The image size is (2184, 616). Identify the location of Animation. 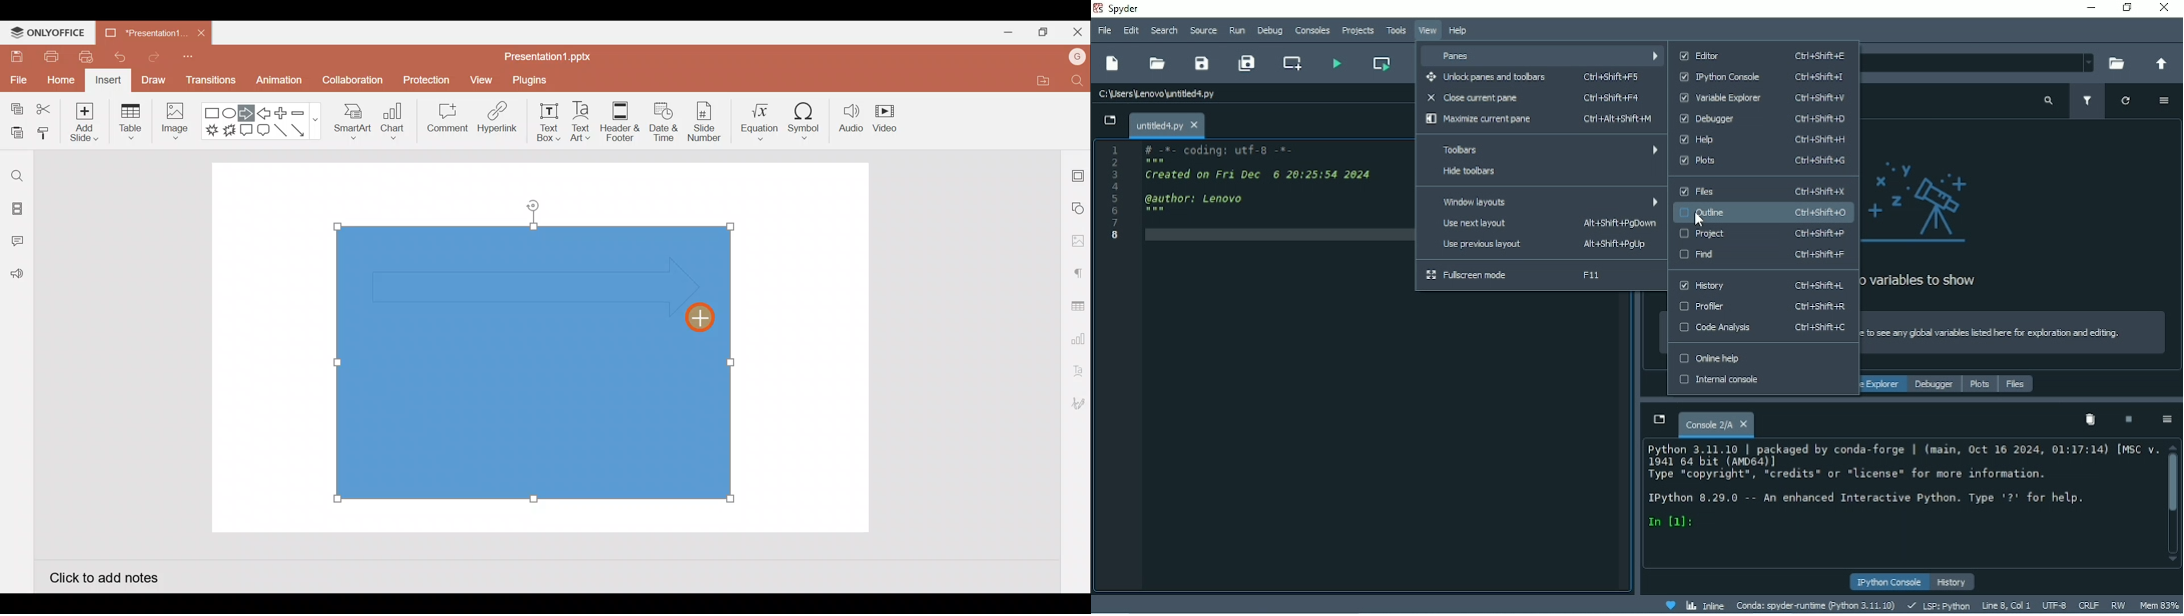
(280, 83).